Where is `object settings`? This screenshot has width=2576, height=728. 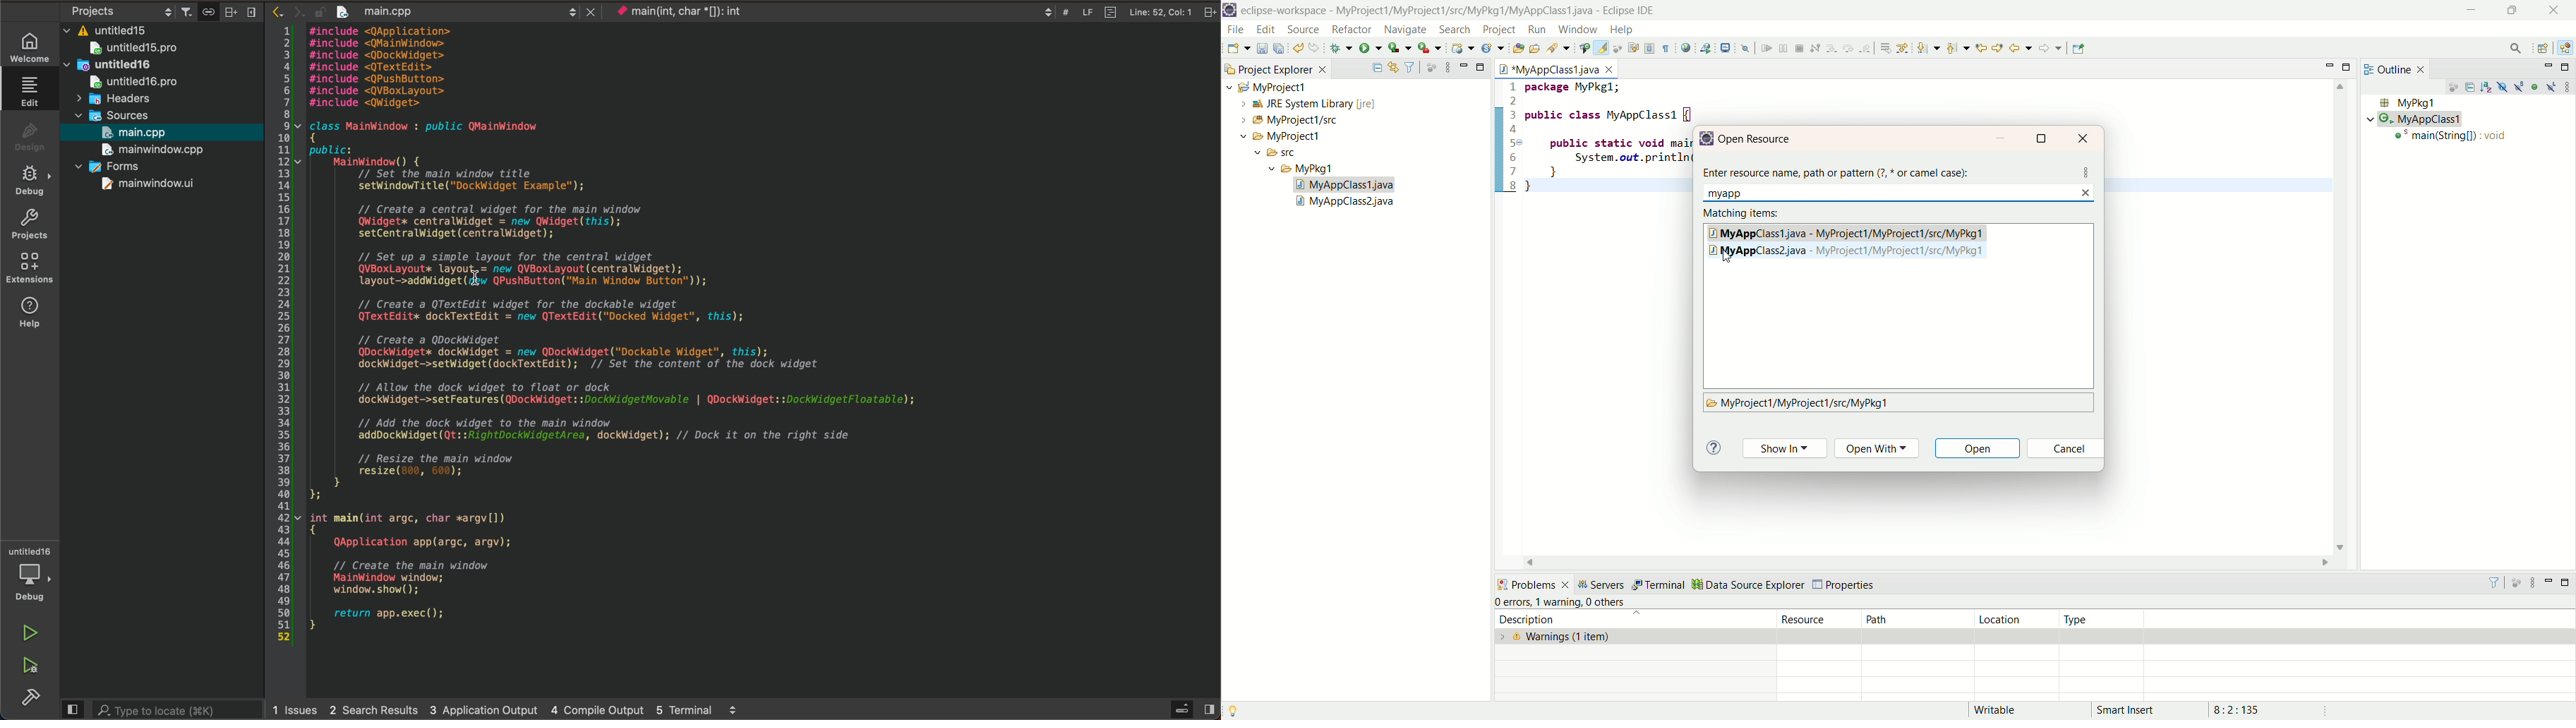
object settings is located at coordinates (123, 10).